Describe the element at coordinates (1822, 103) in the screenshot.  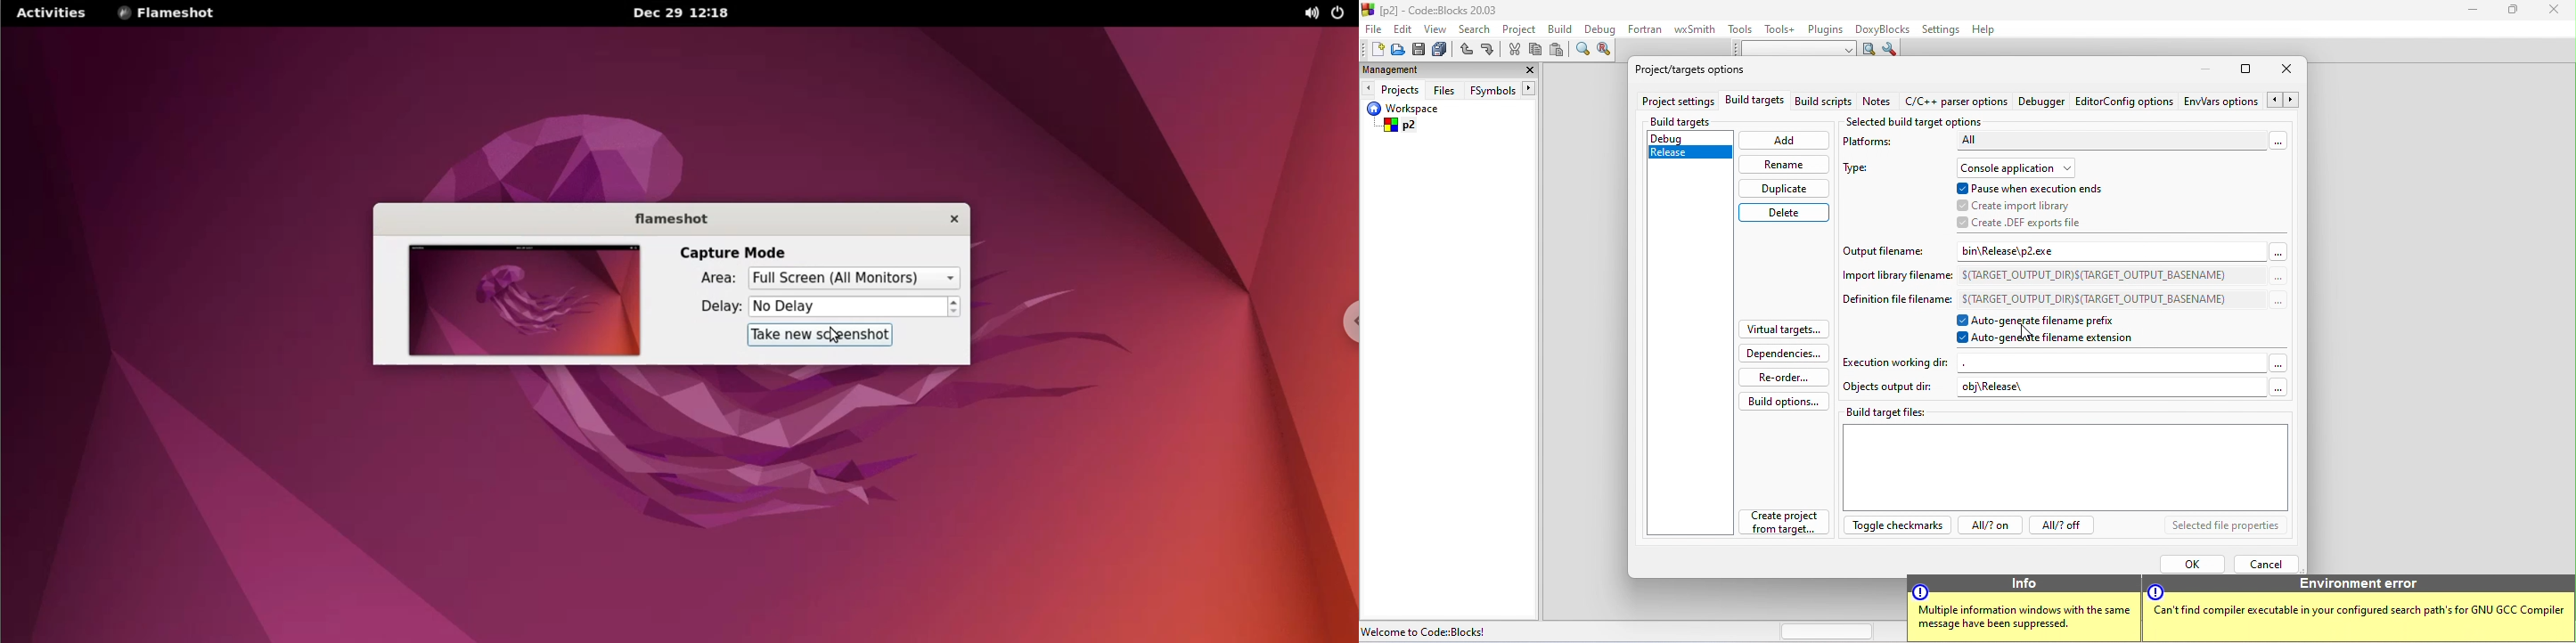
I see `build scripts` at that location.